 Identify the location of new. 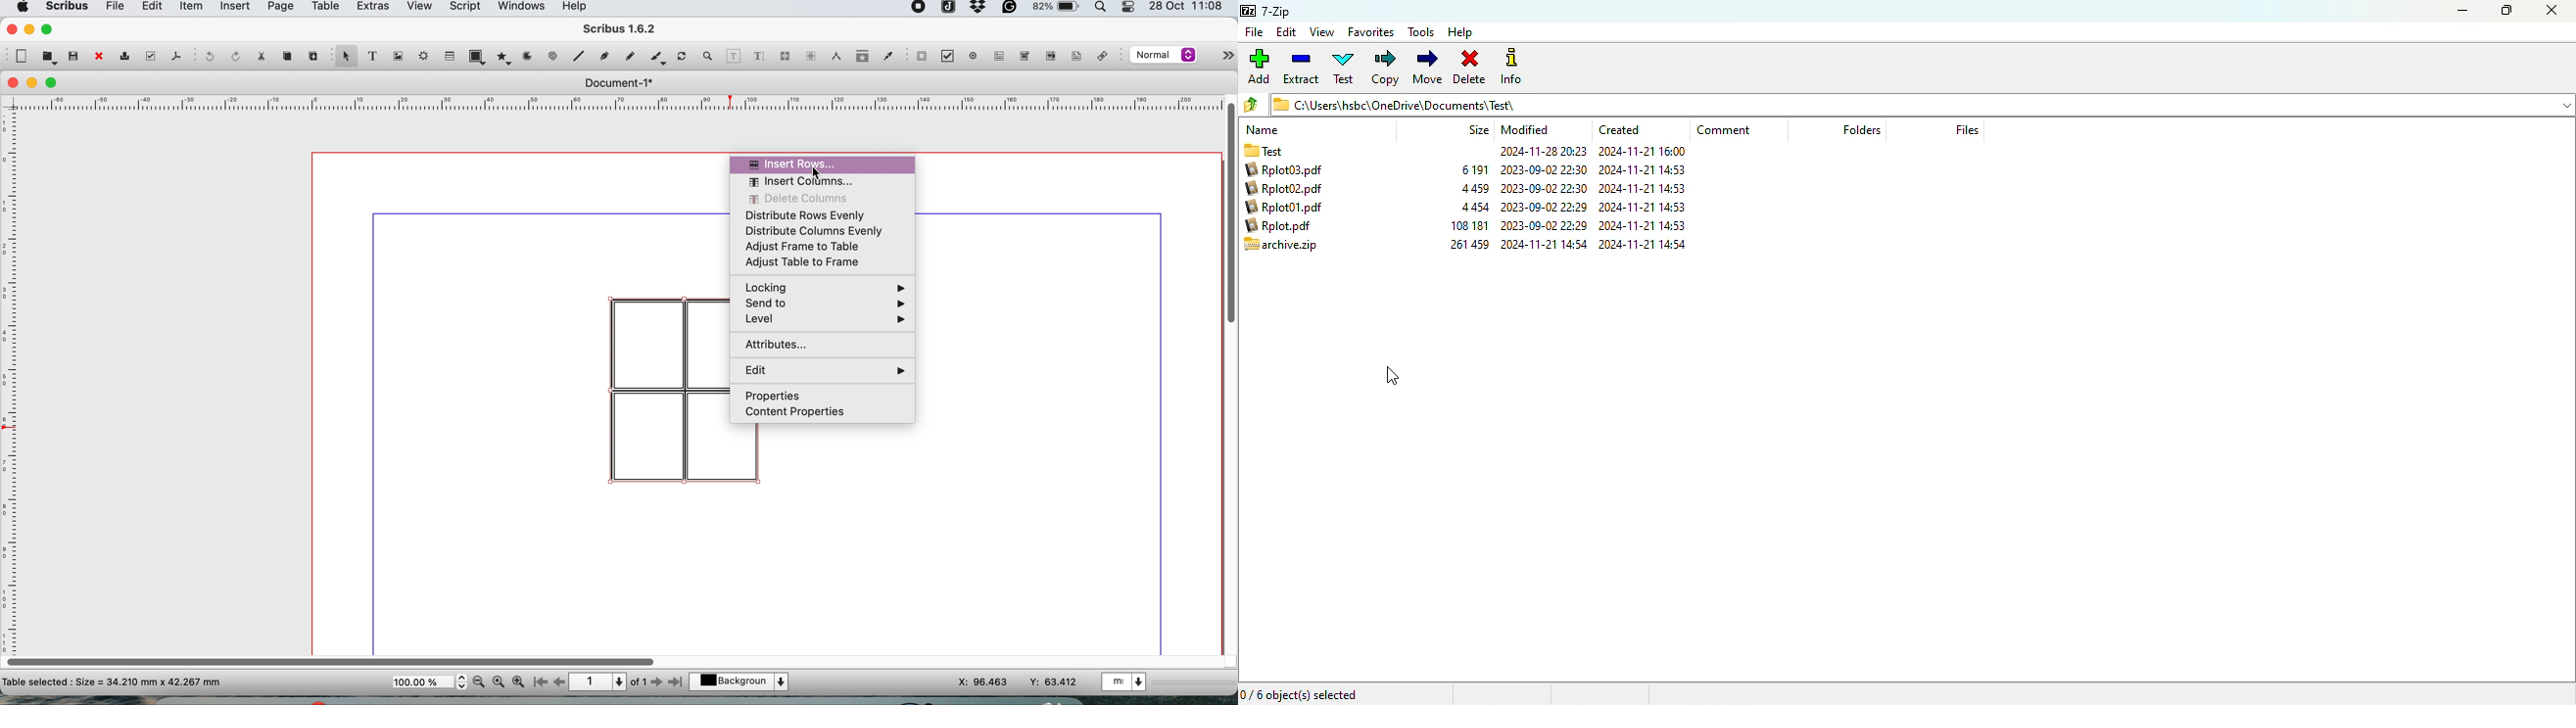
(20, 56).